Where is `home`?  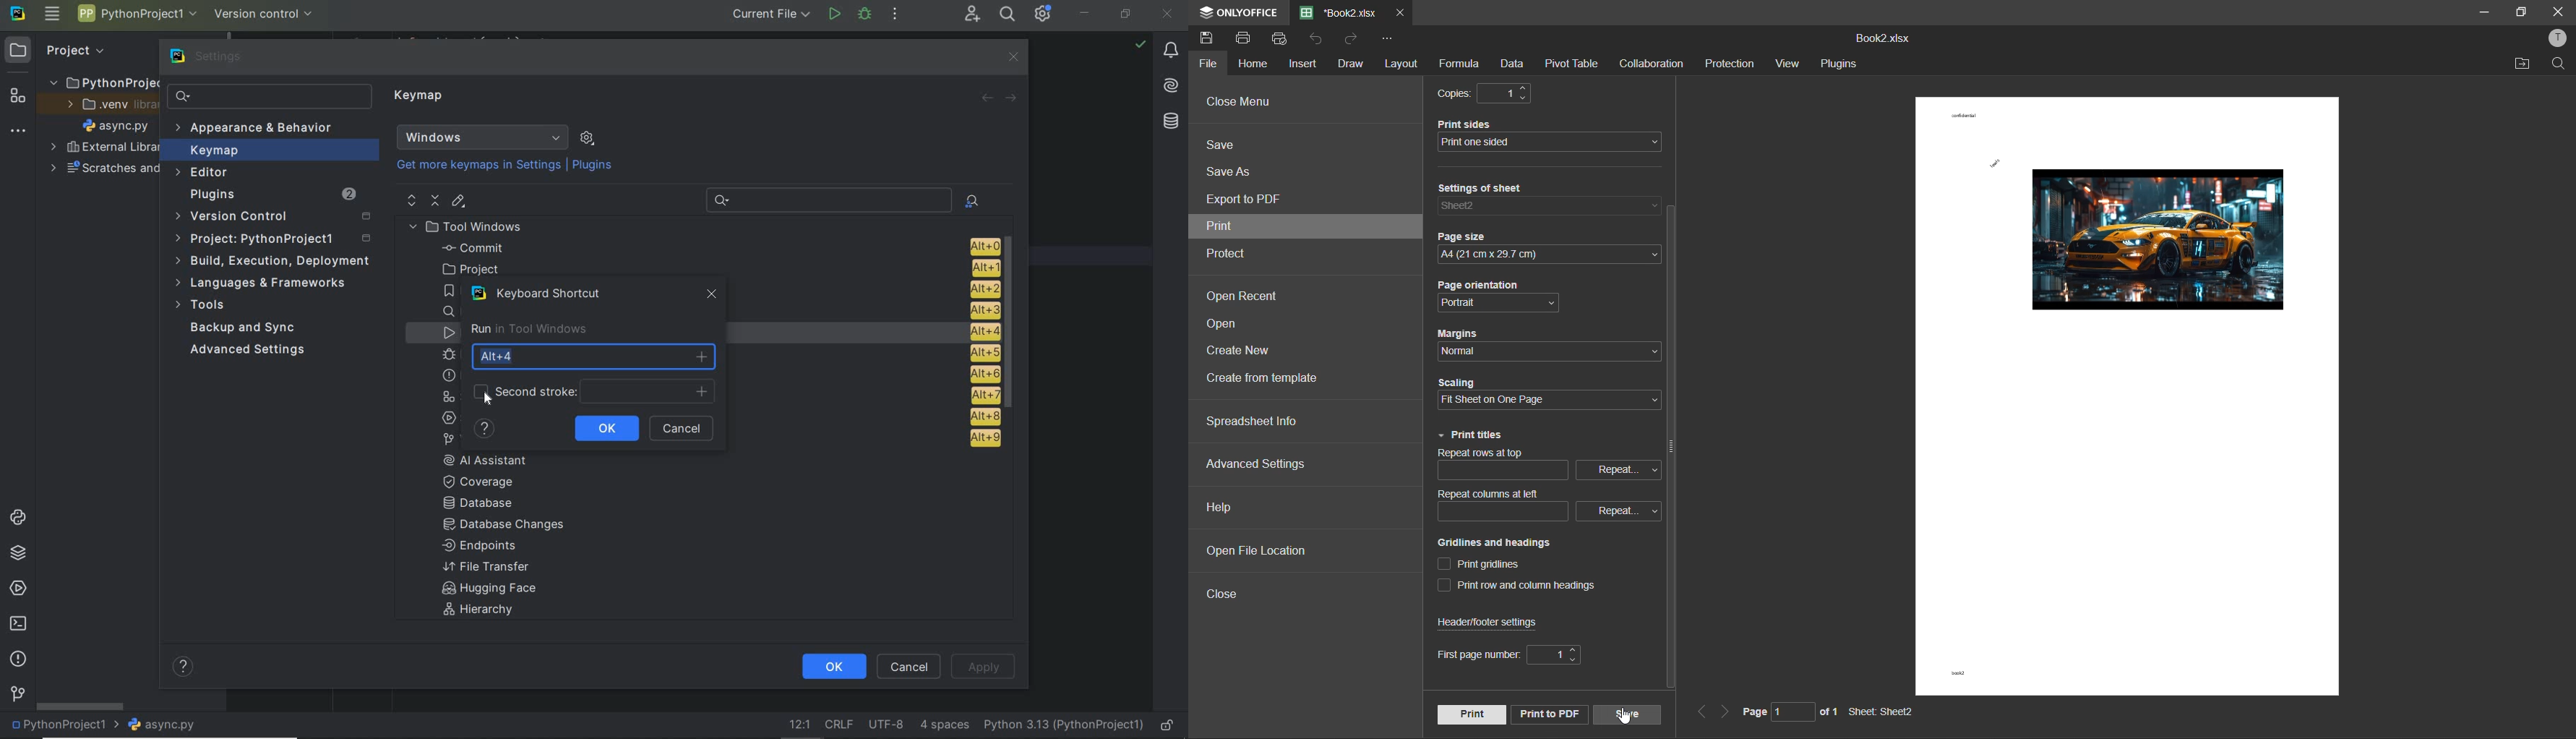 home is located at coordinates (1252, 64).